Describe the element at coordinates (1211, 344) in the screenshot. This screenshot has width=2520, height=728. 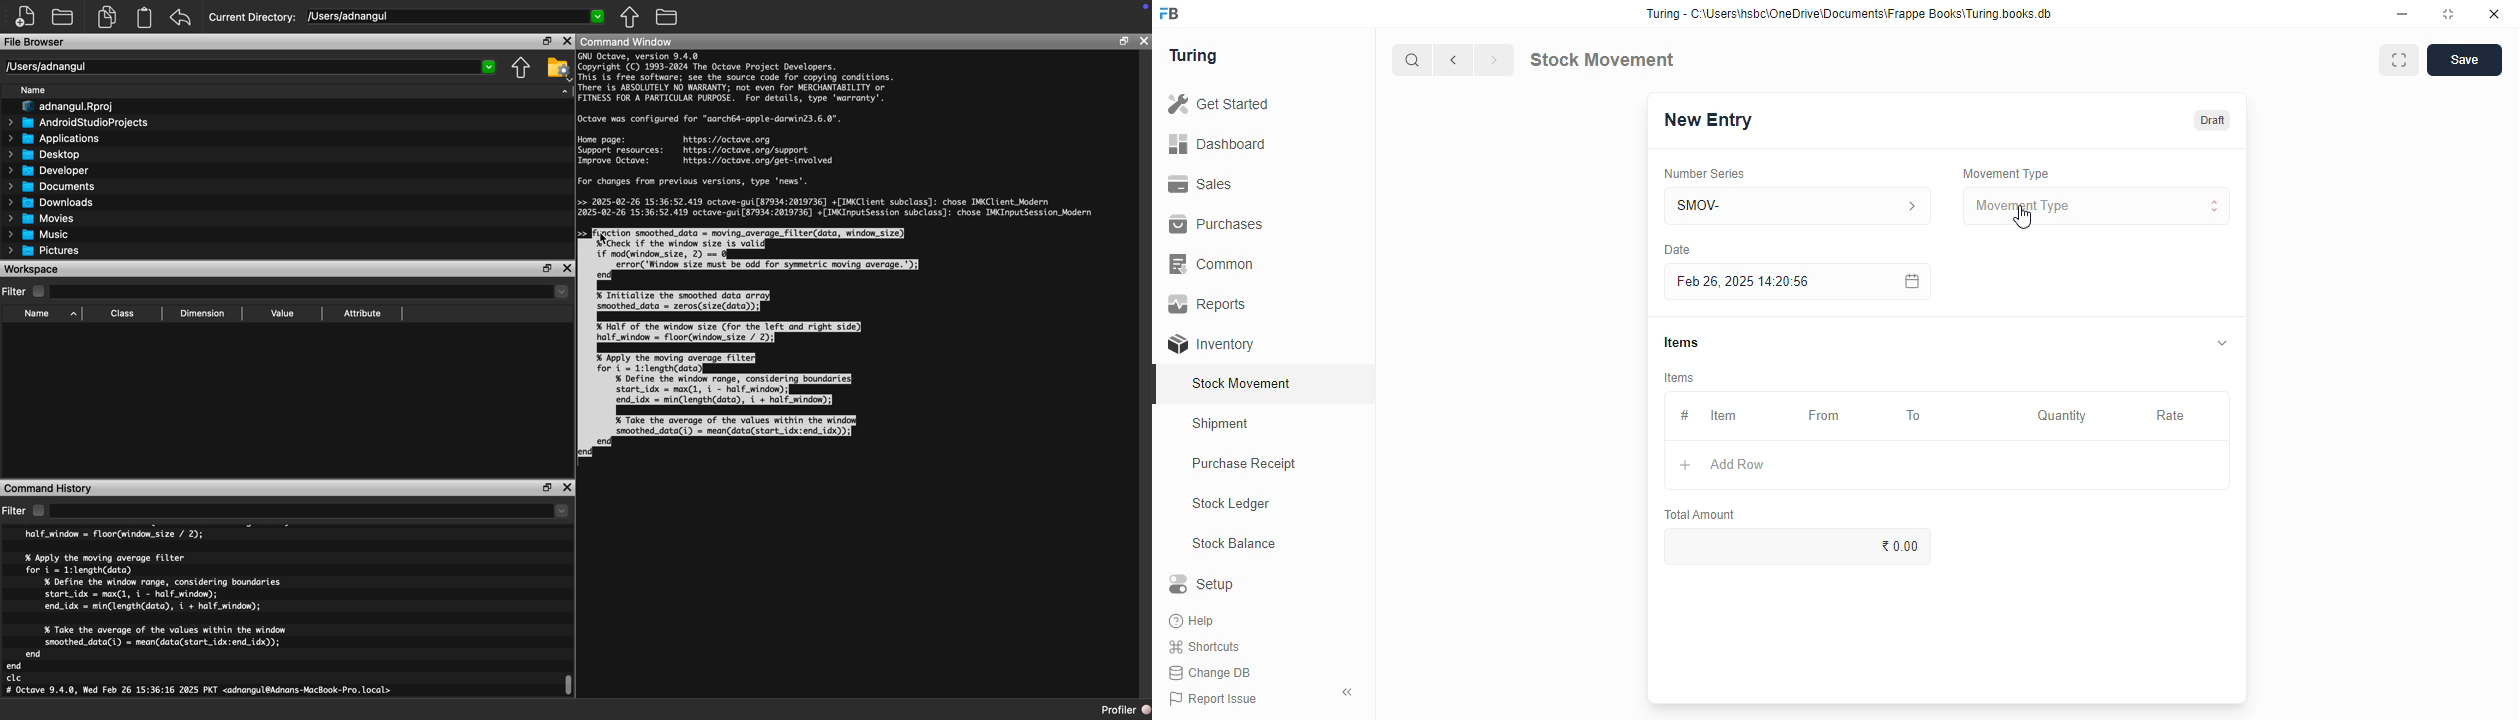
I see `inventory` at that location.